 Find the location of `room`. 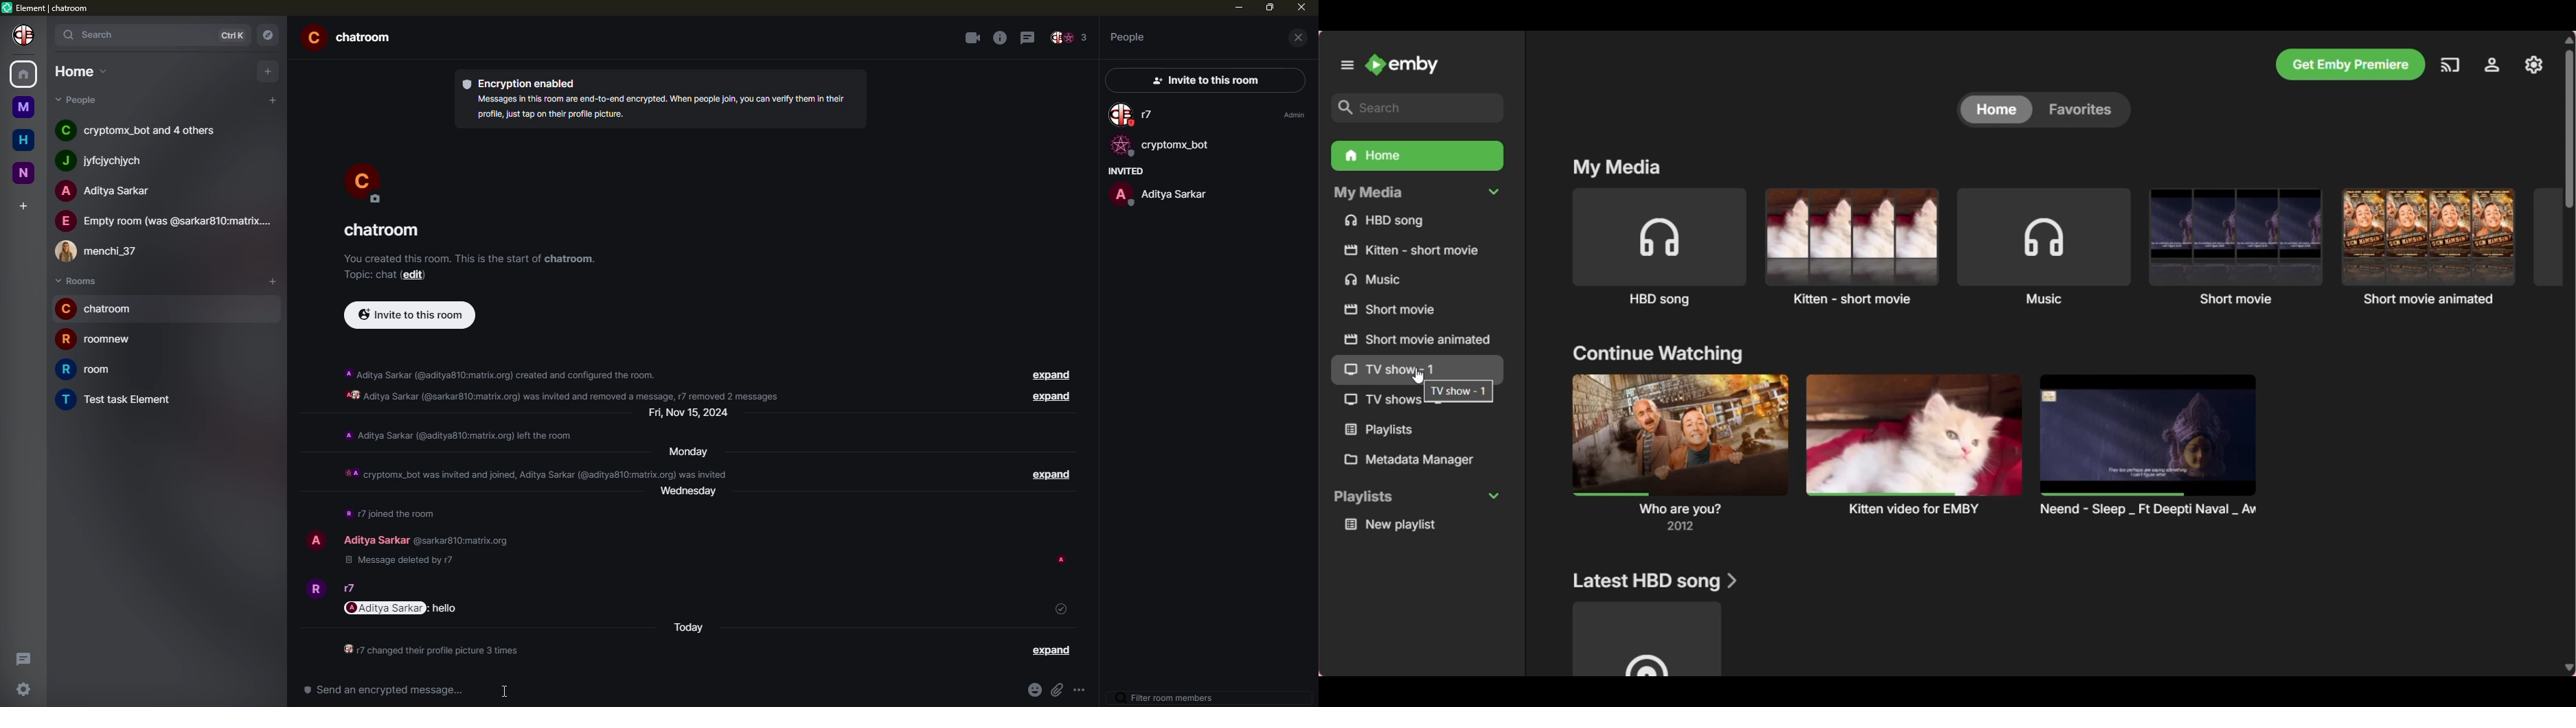

room is located at coordinates (353, 39).